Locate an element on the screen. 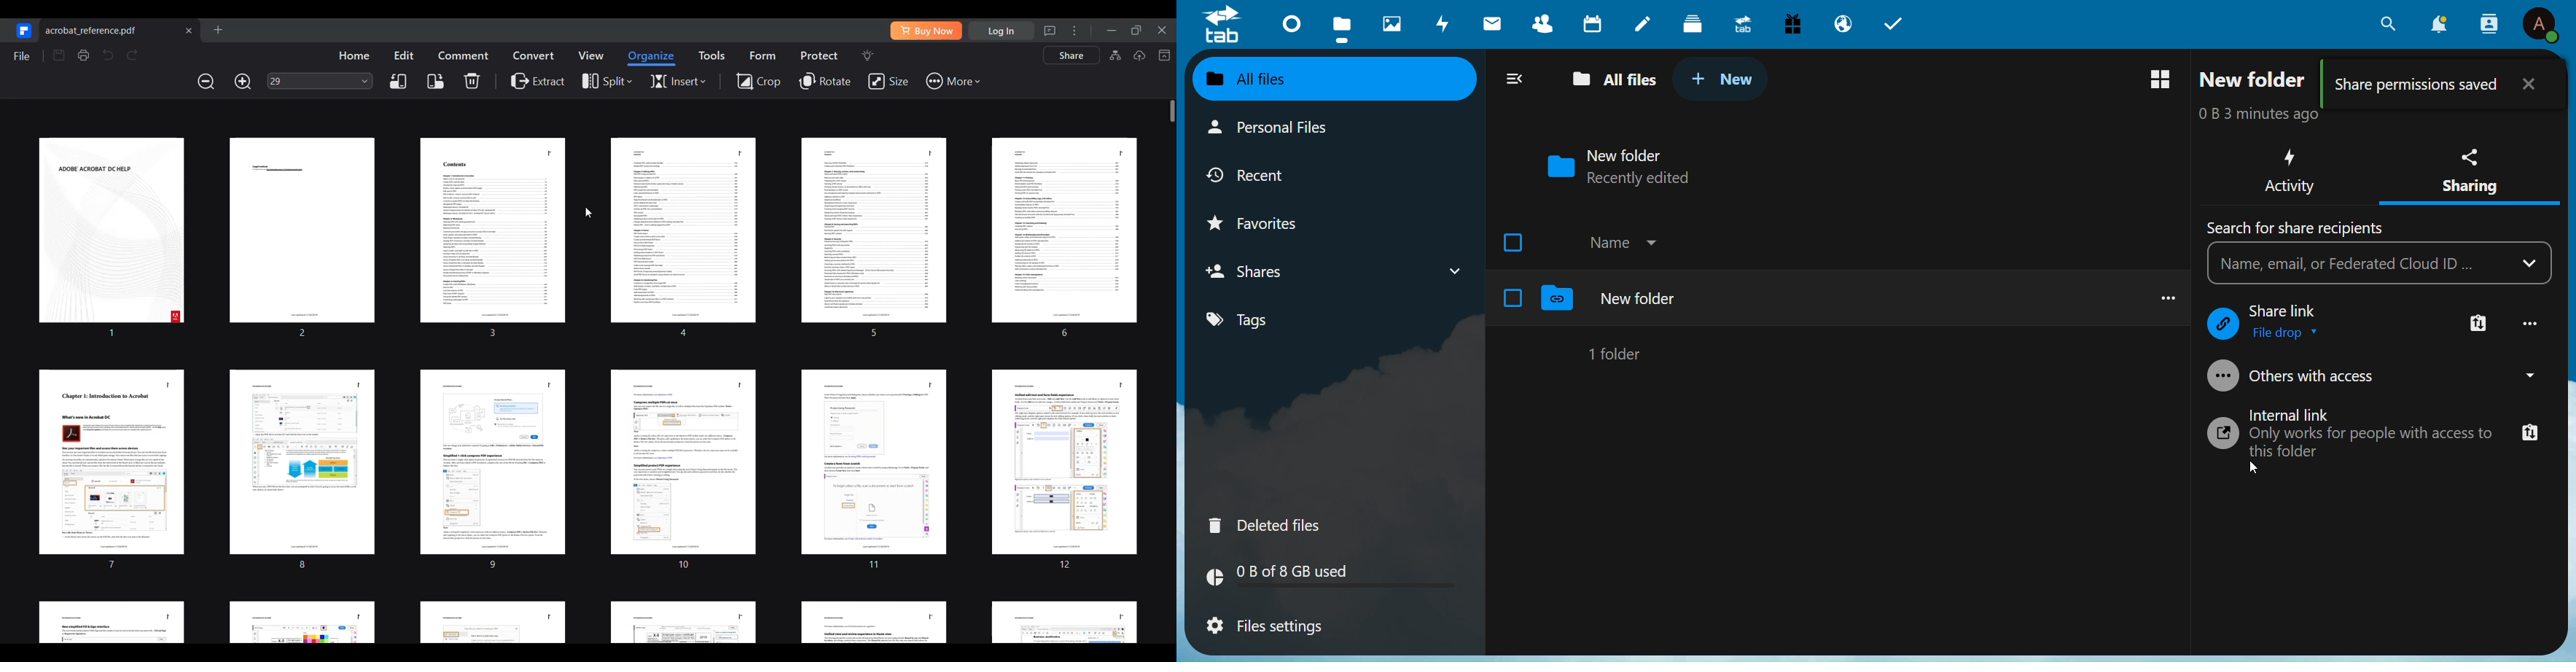  Copy link is located at coordinates (2531, 435).